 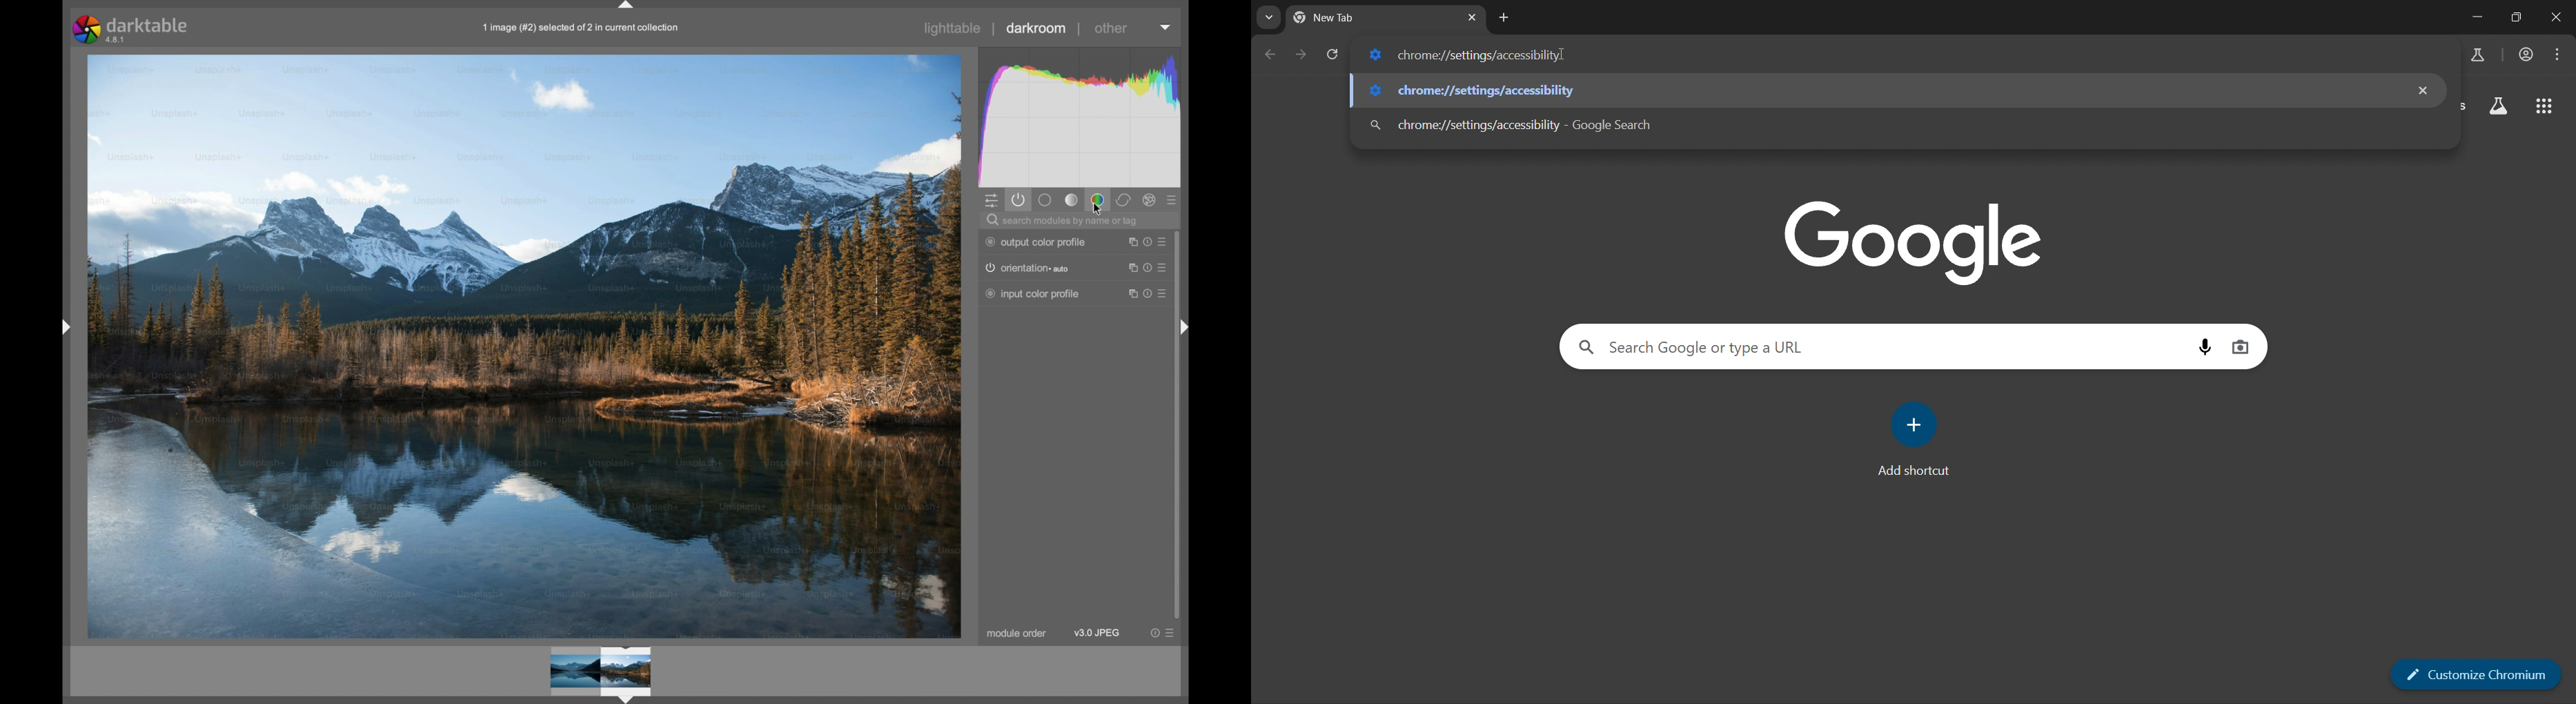 What do you see at coordinates (579, 29) in the screenshot?
I see `1 image (#2) selected of 2 in current collection` at bounding box center [579, 29].